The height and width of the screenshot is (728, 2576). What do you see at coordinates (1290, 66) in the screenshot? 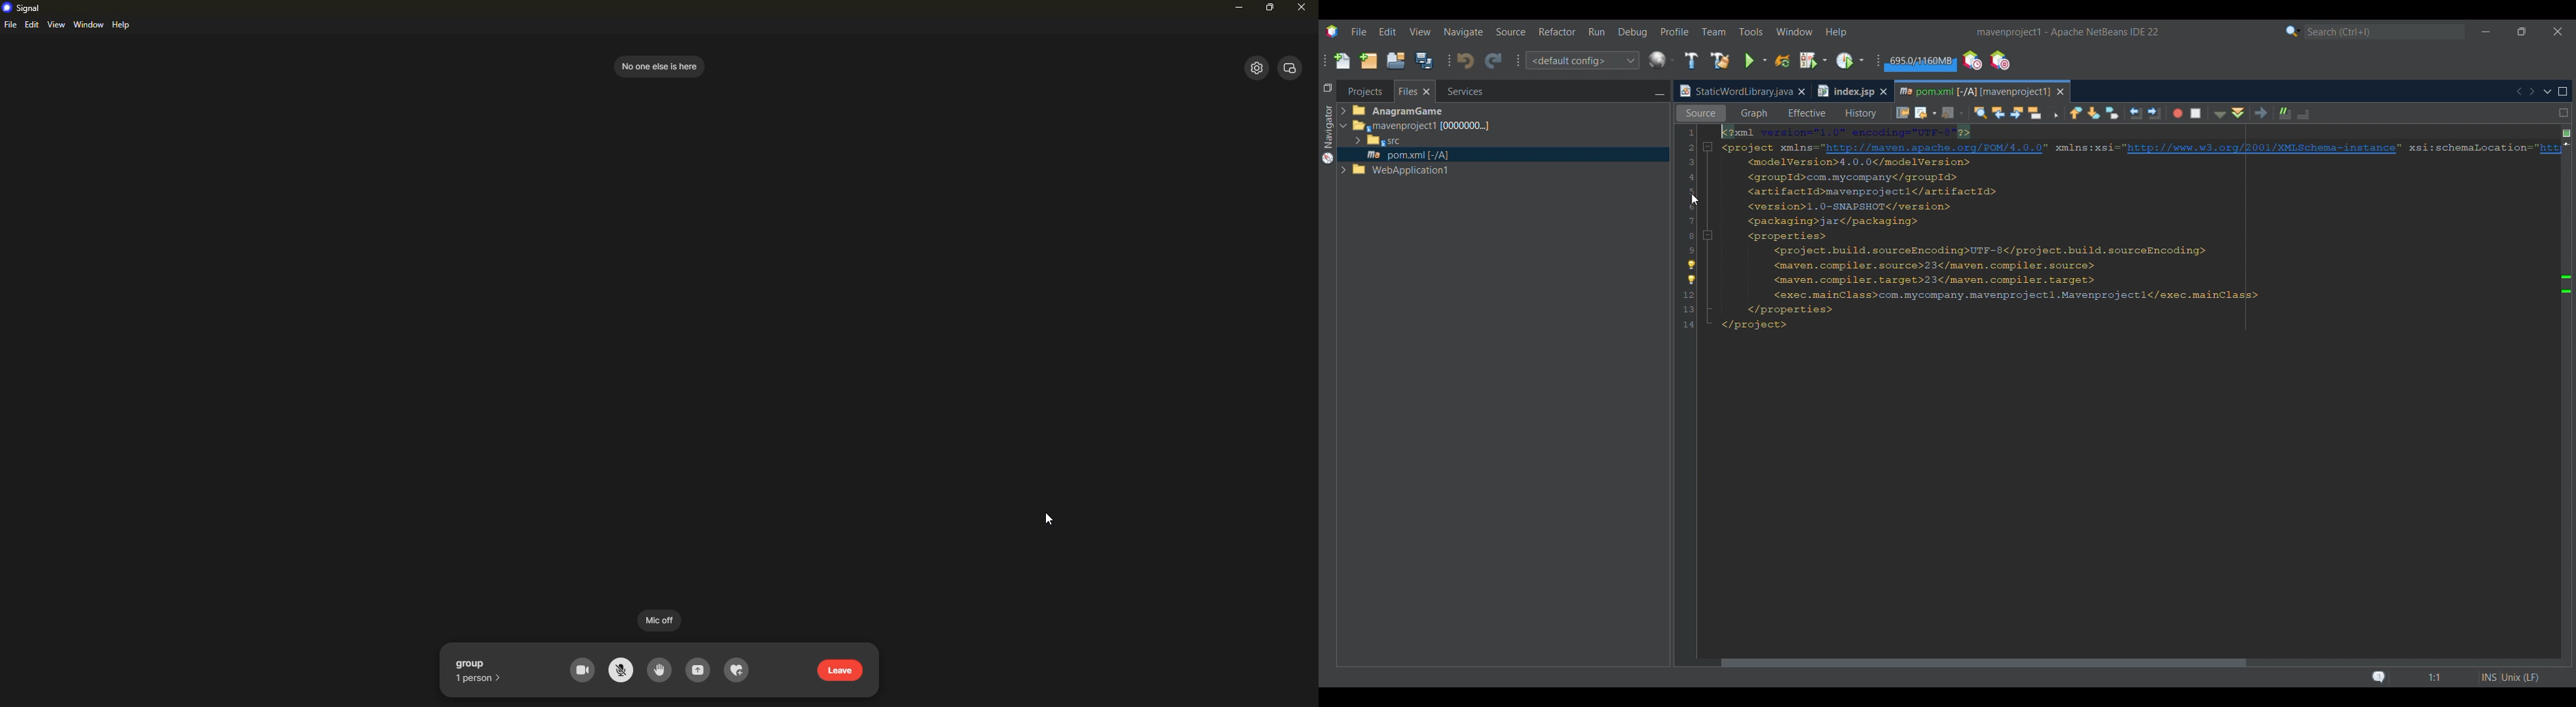
I see `view` at bounding box center [1290, 66].